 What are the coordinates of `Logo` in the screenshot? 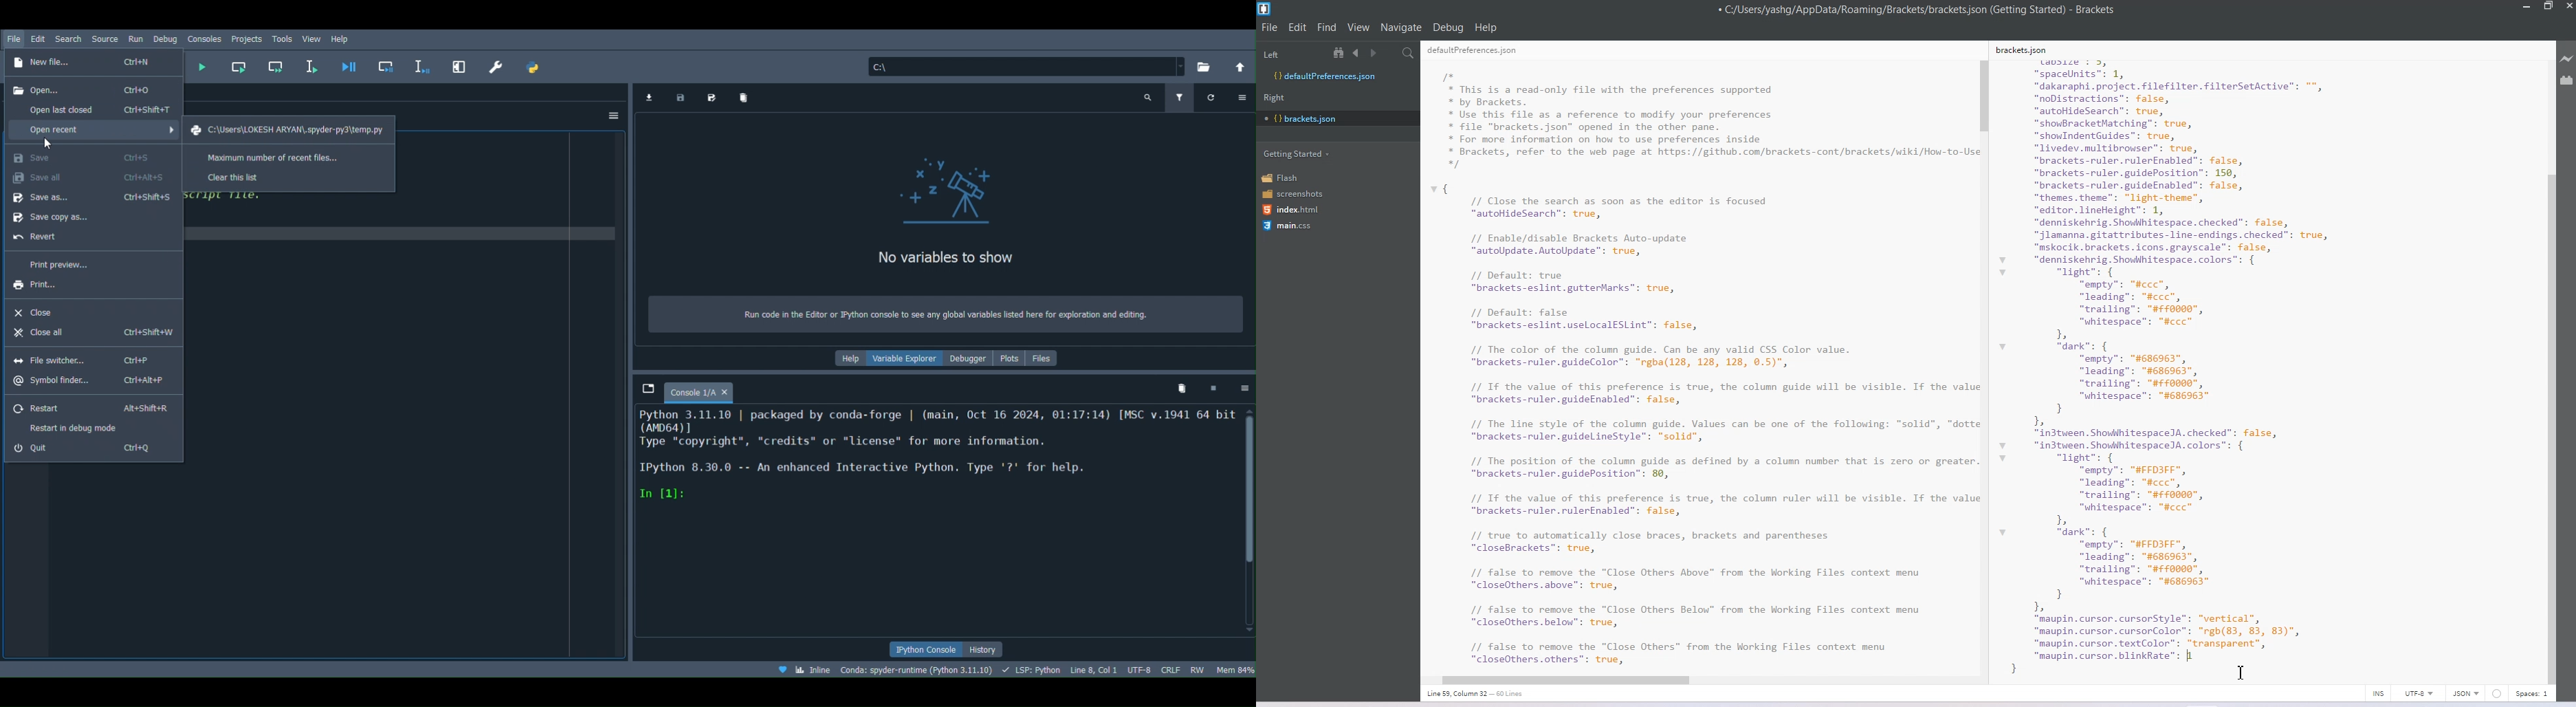 It's located at (1266, 9).